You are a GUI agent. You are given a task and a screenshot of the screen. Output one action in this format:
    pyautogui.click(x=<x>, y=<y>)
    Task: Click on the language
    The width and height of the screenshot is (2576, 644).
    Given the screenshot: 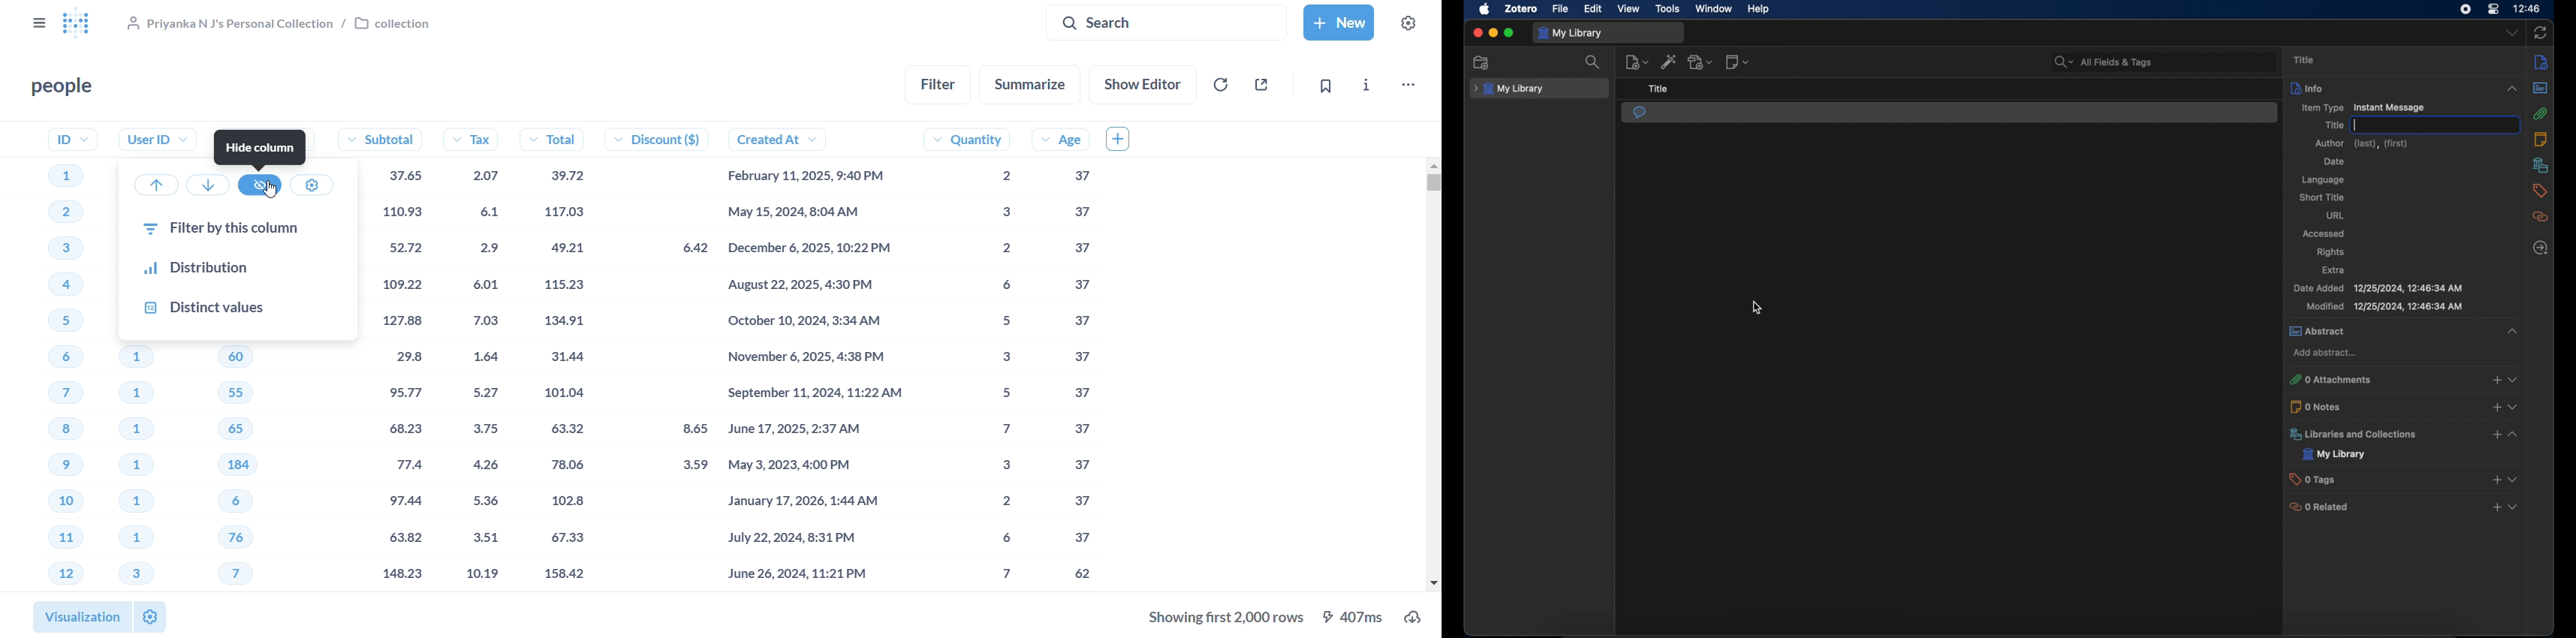 What is the action you would take?
    pyautogui.click(x=2324, y=180)
    